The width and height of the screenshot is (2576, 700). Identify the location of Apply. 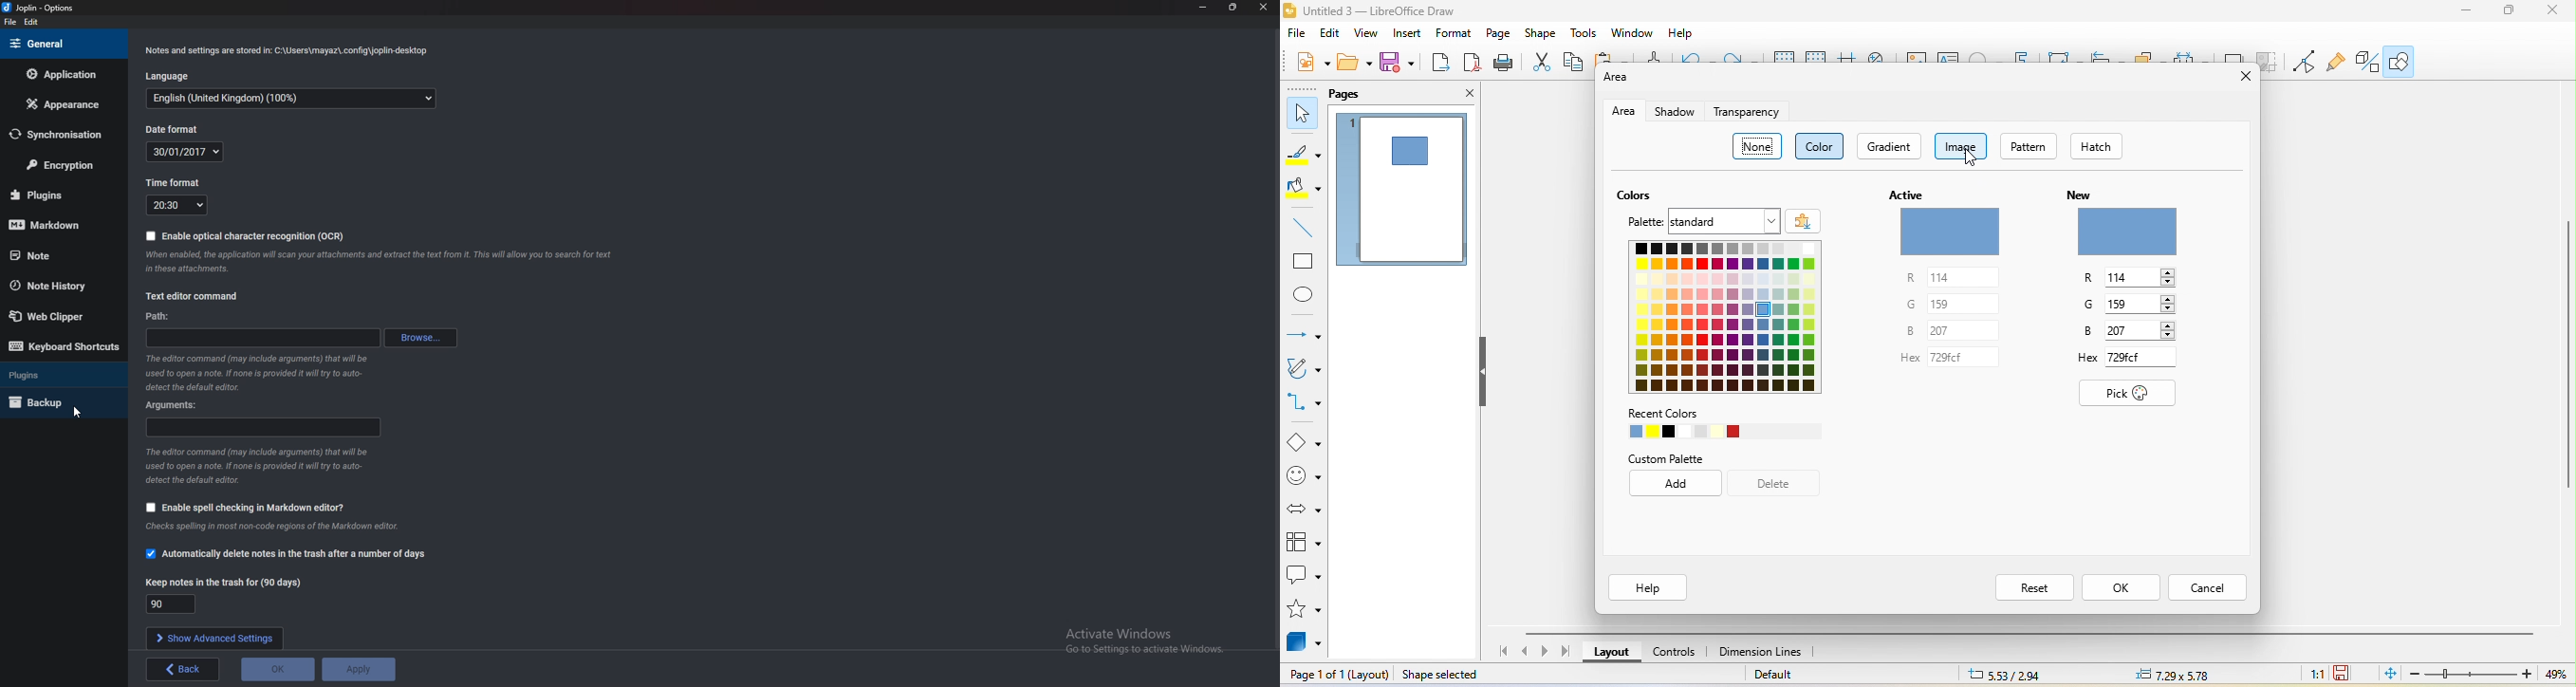
(358, 669).